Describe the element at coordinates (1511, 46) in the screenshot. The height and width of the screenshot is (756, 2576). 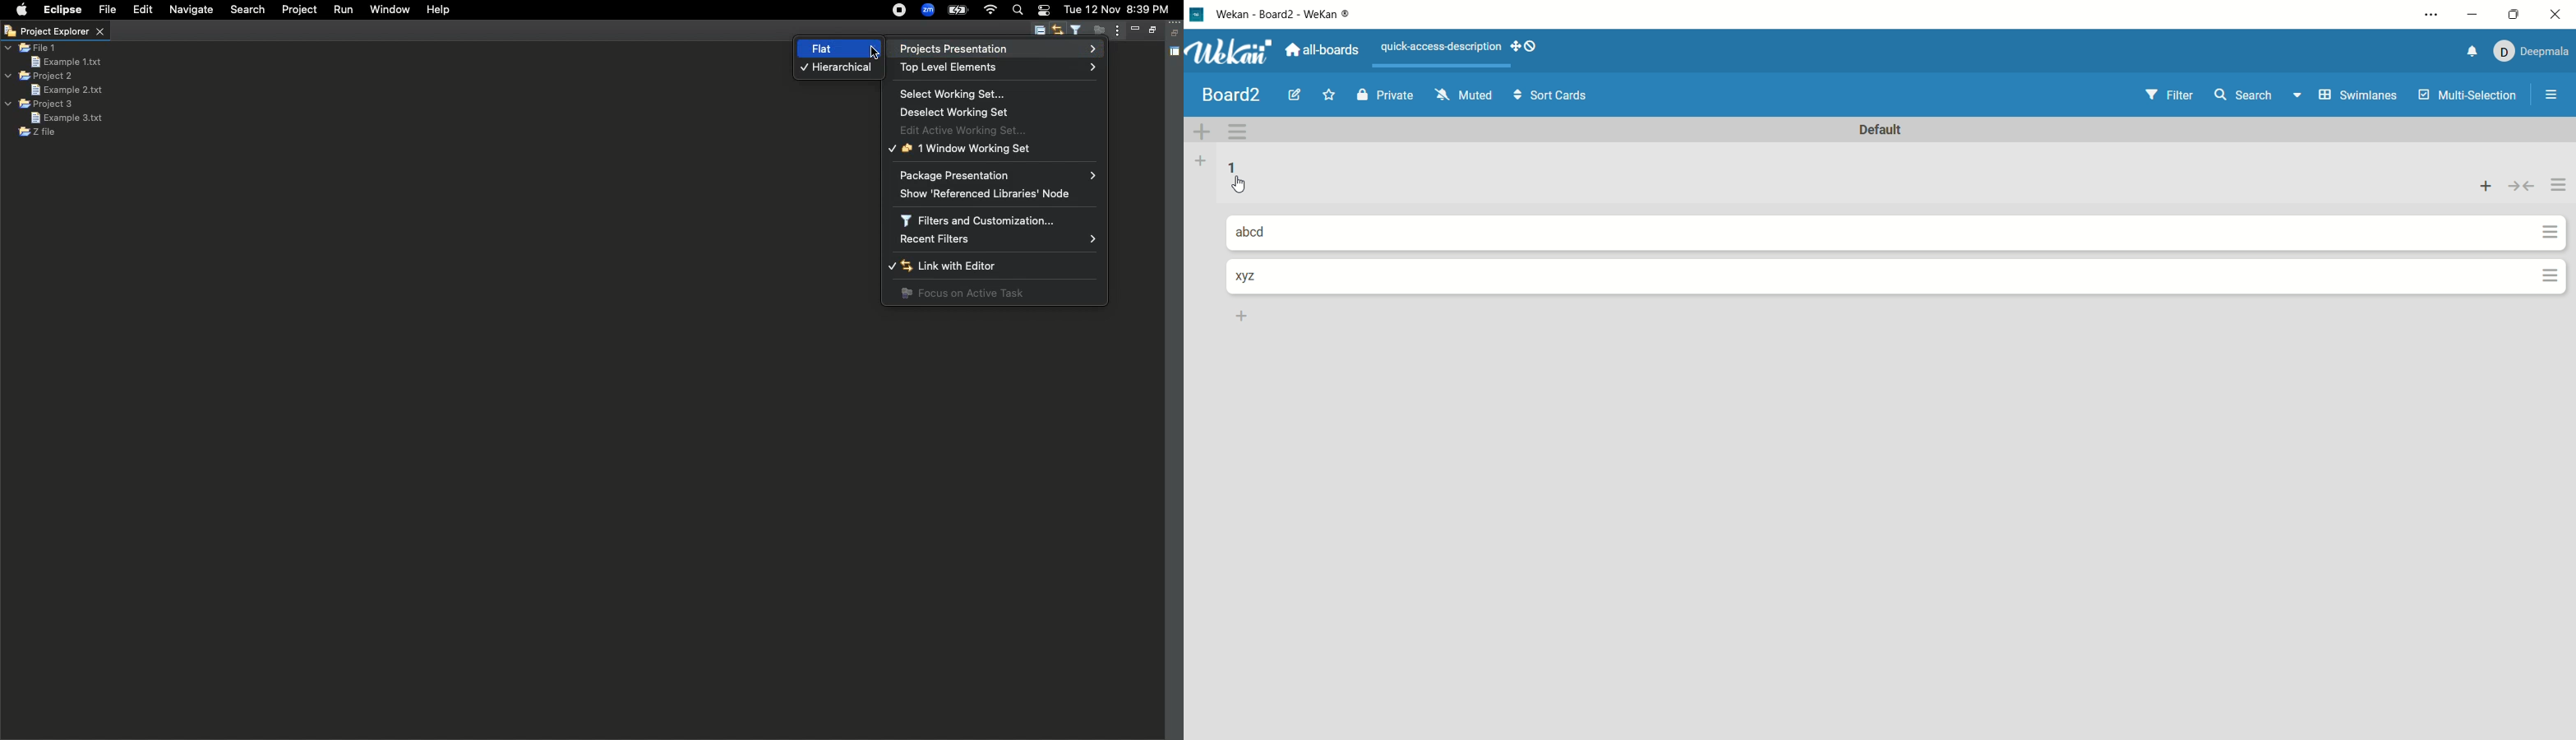
I see `show-desktp-drag-handles` at that location.